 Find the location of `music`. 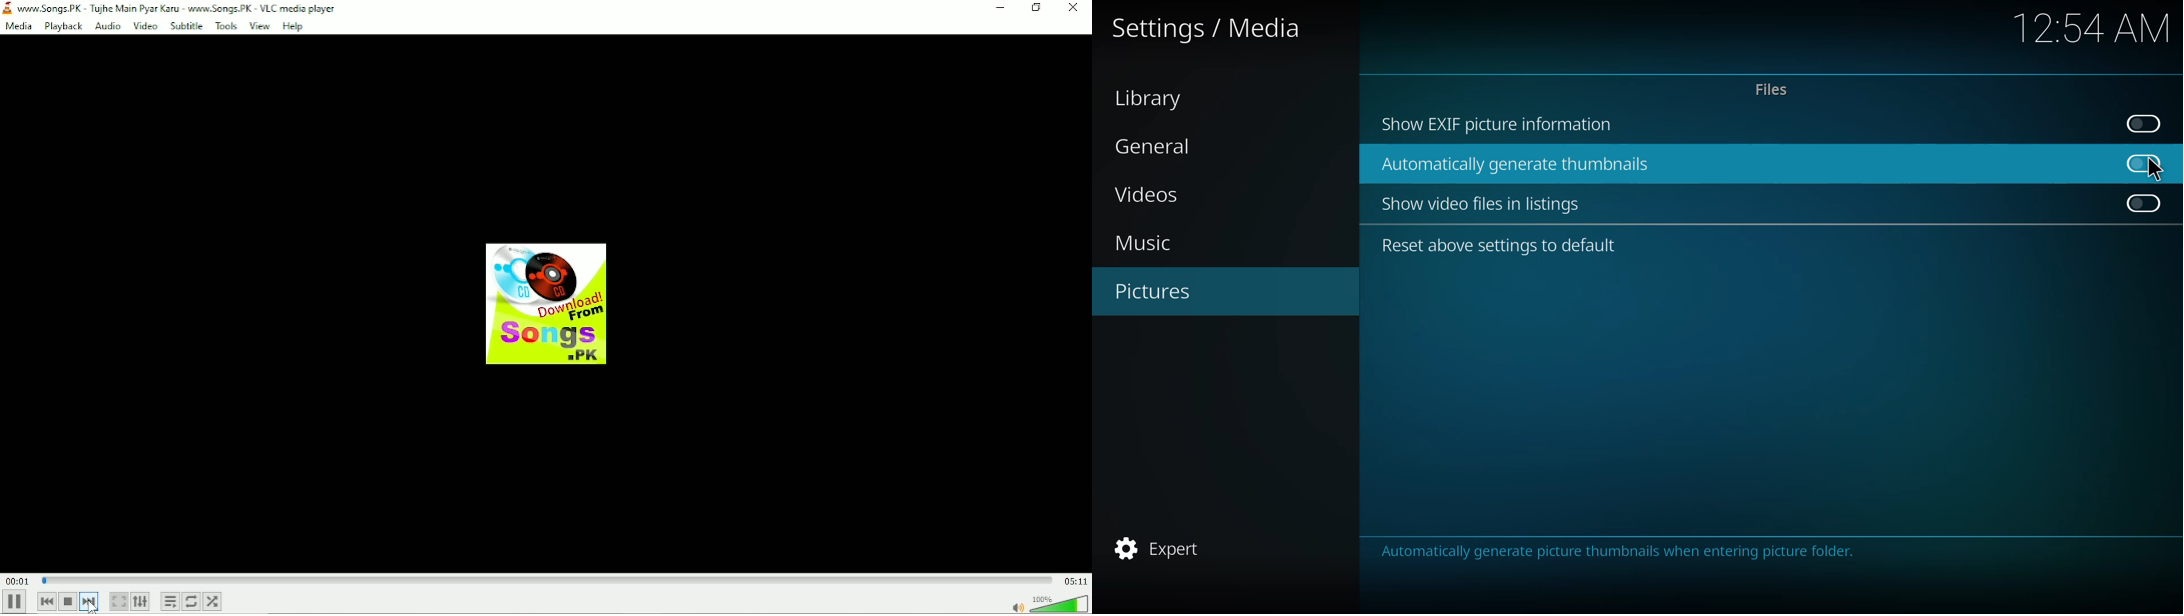

music is located at coordinates (1155, 242).